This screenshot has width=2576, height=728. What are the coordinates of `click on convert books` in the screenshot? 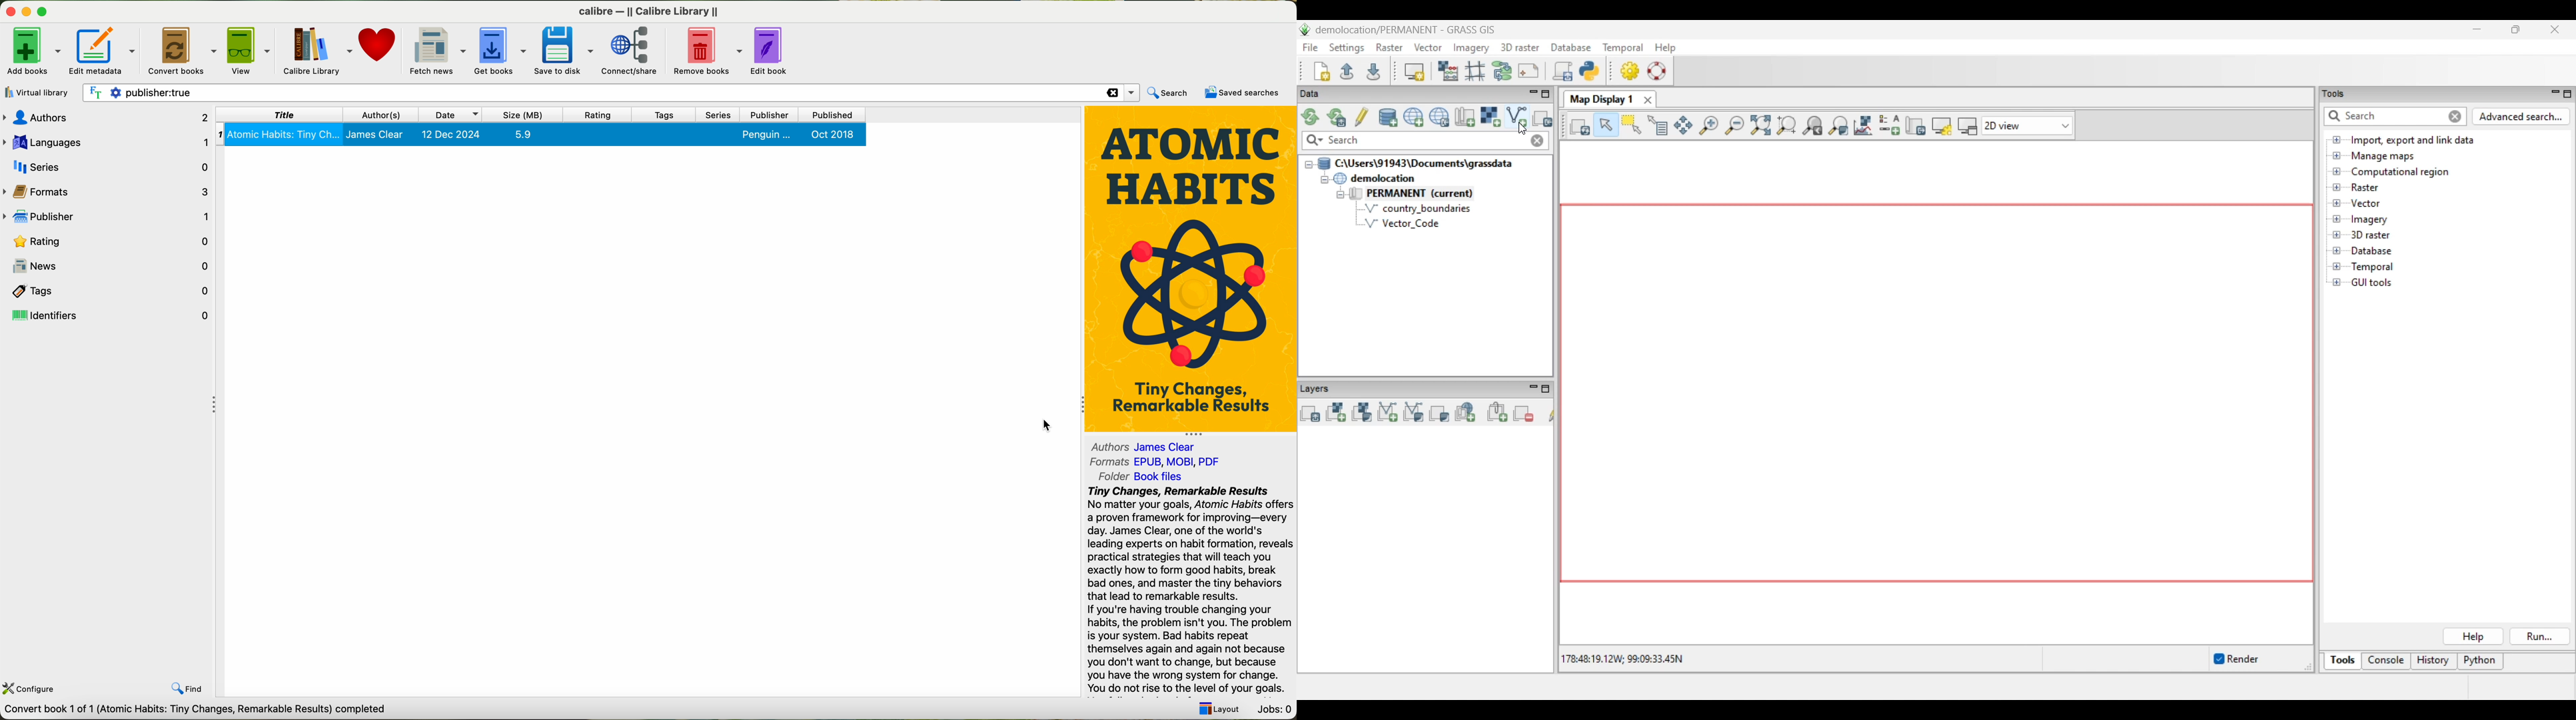 It's located at (182, 51).